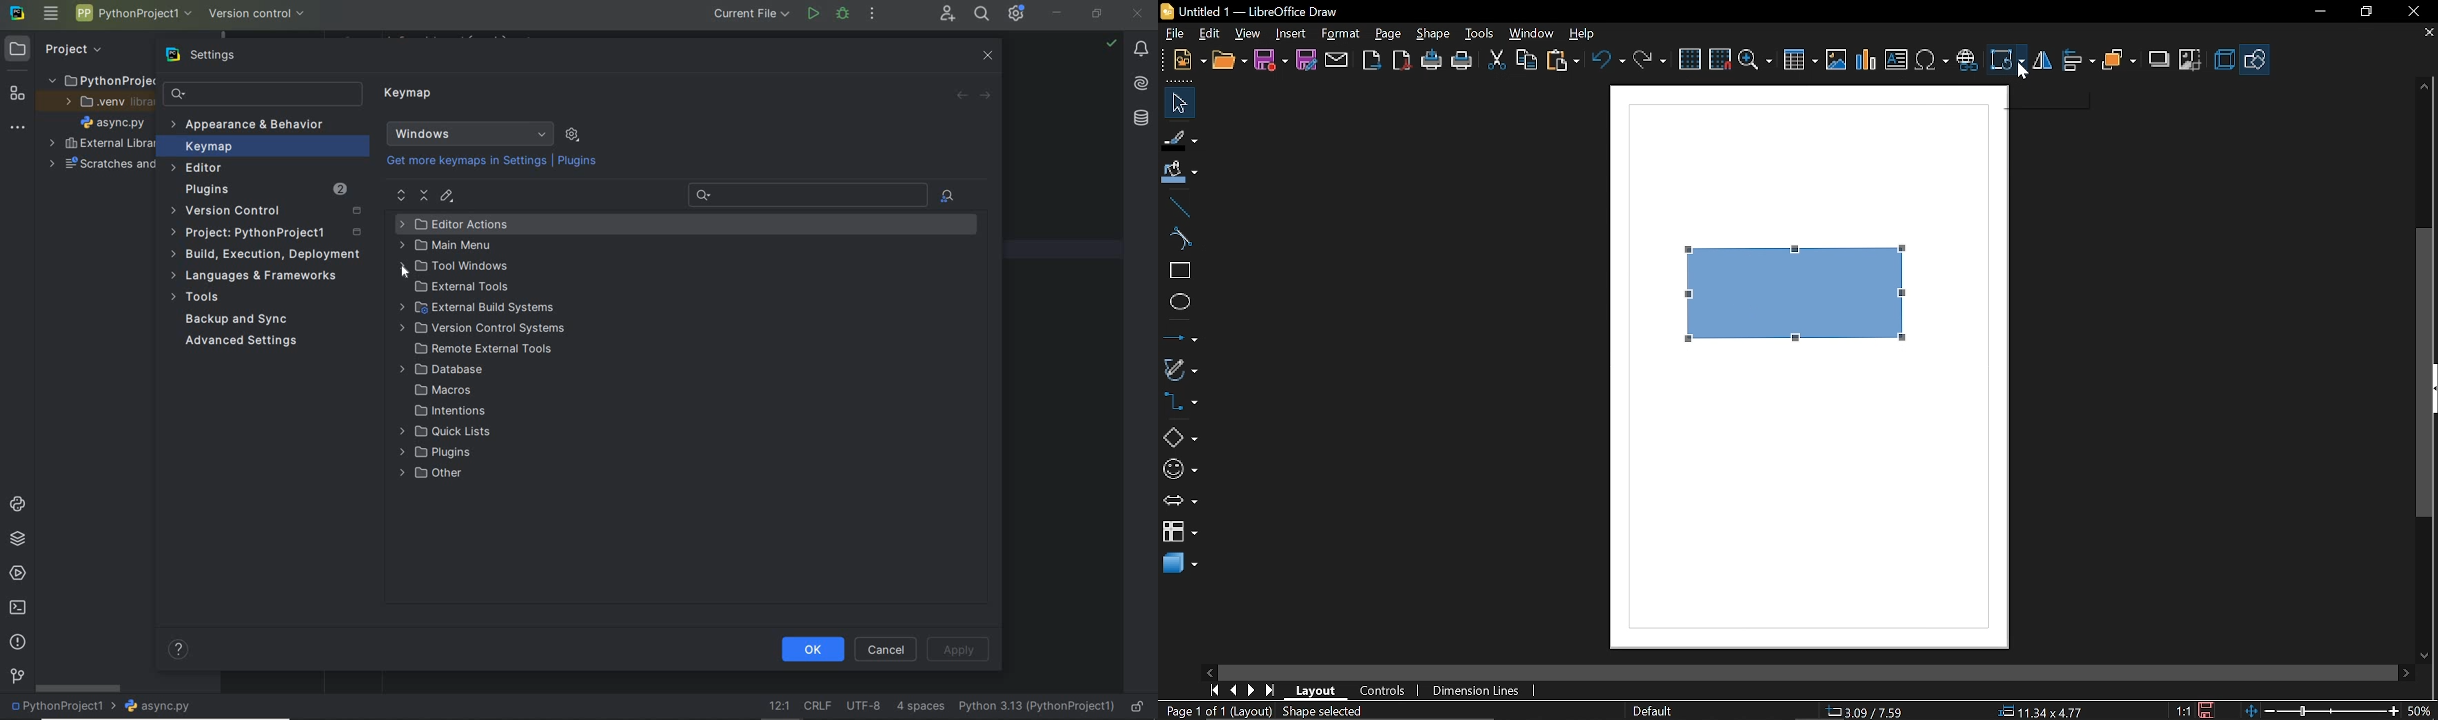 The height and width of the screenshot is (728, 2464). Describe the element at coordinates (2428, 655) in the screenshot. I see `Move down` at that location.